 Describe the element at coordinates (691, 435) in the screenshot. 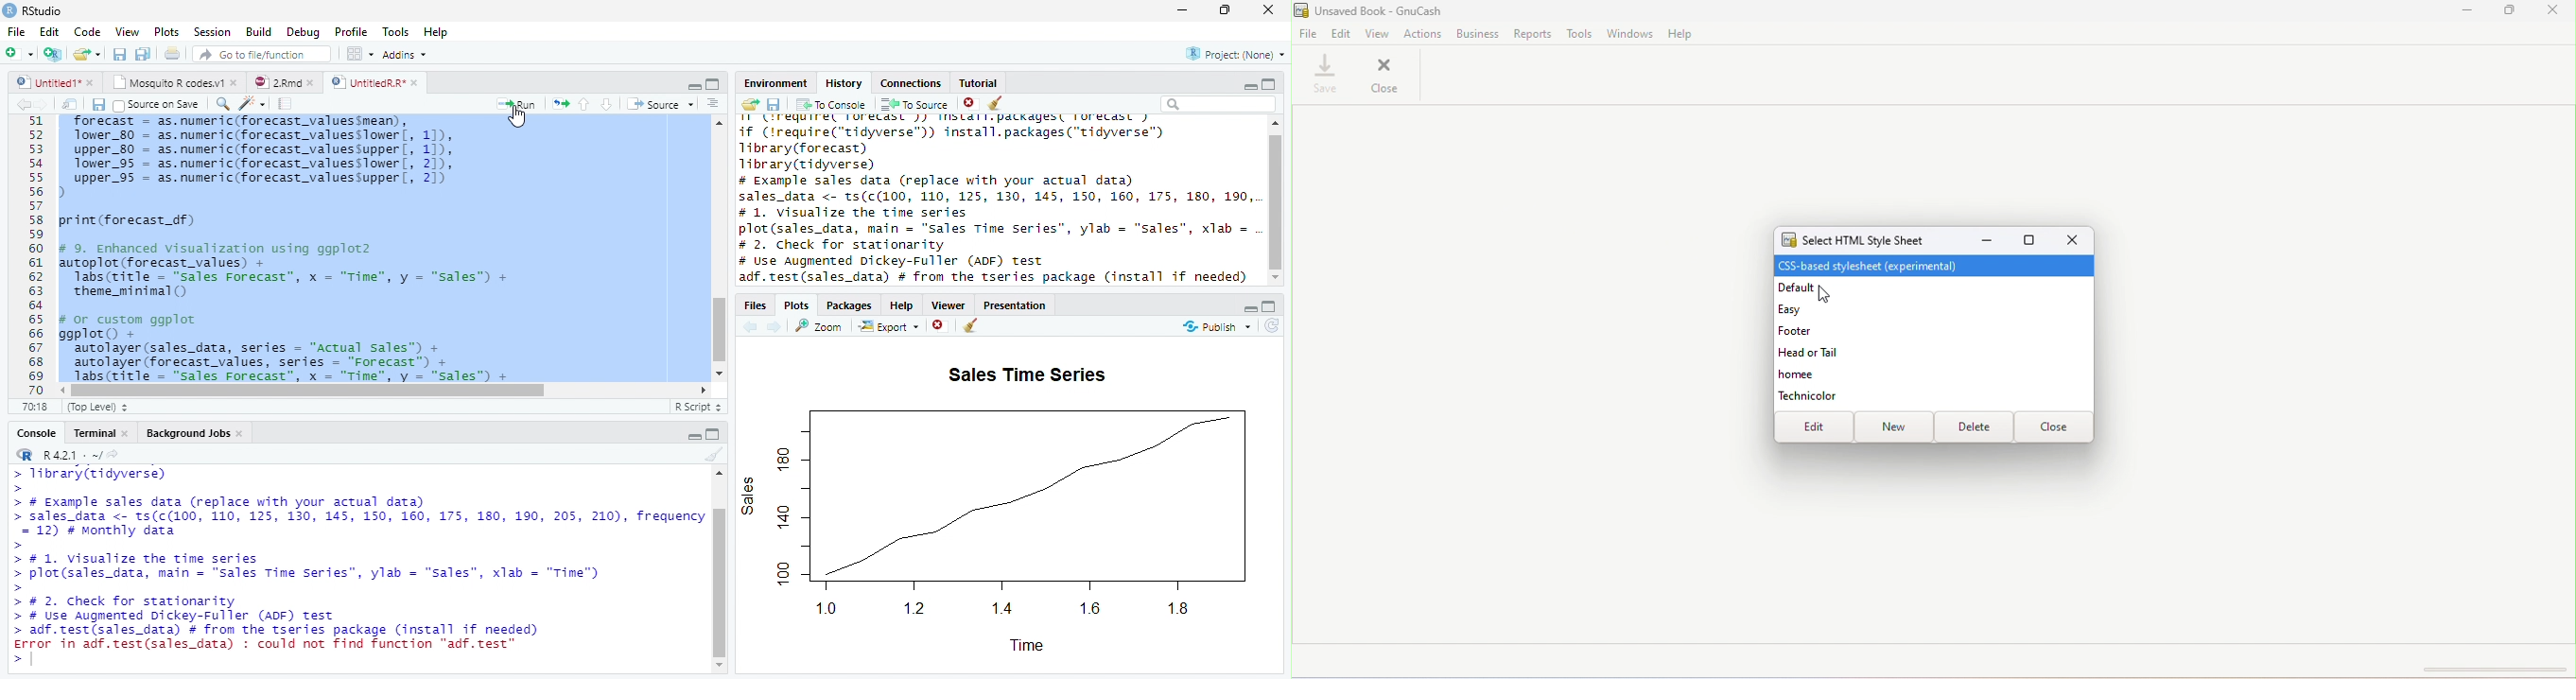

I see `Minimize` at that location.